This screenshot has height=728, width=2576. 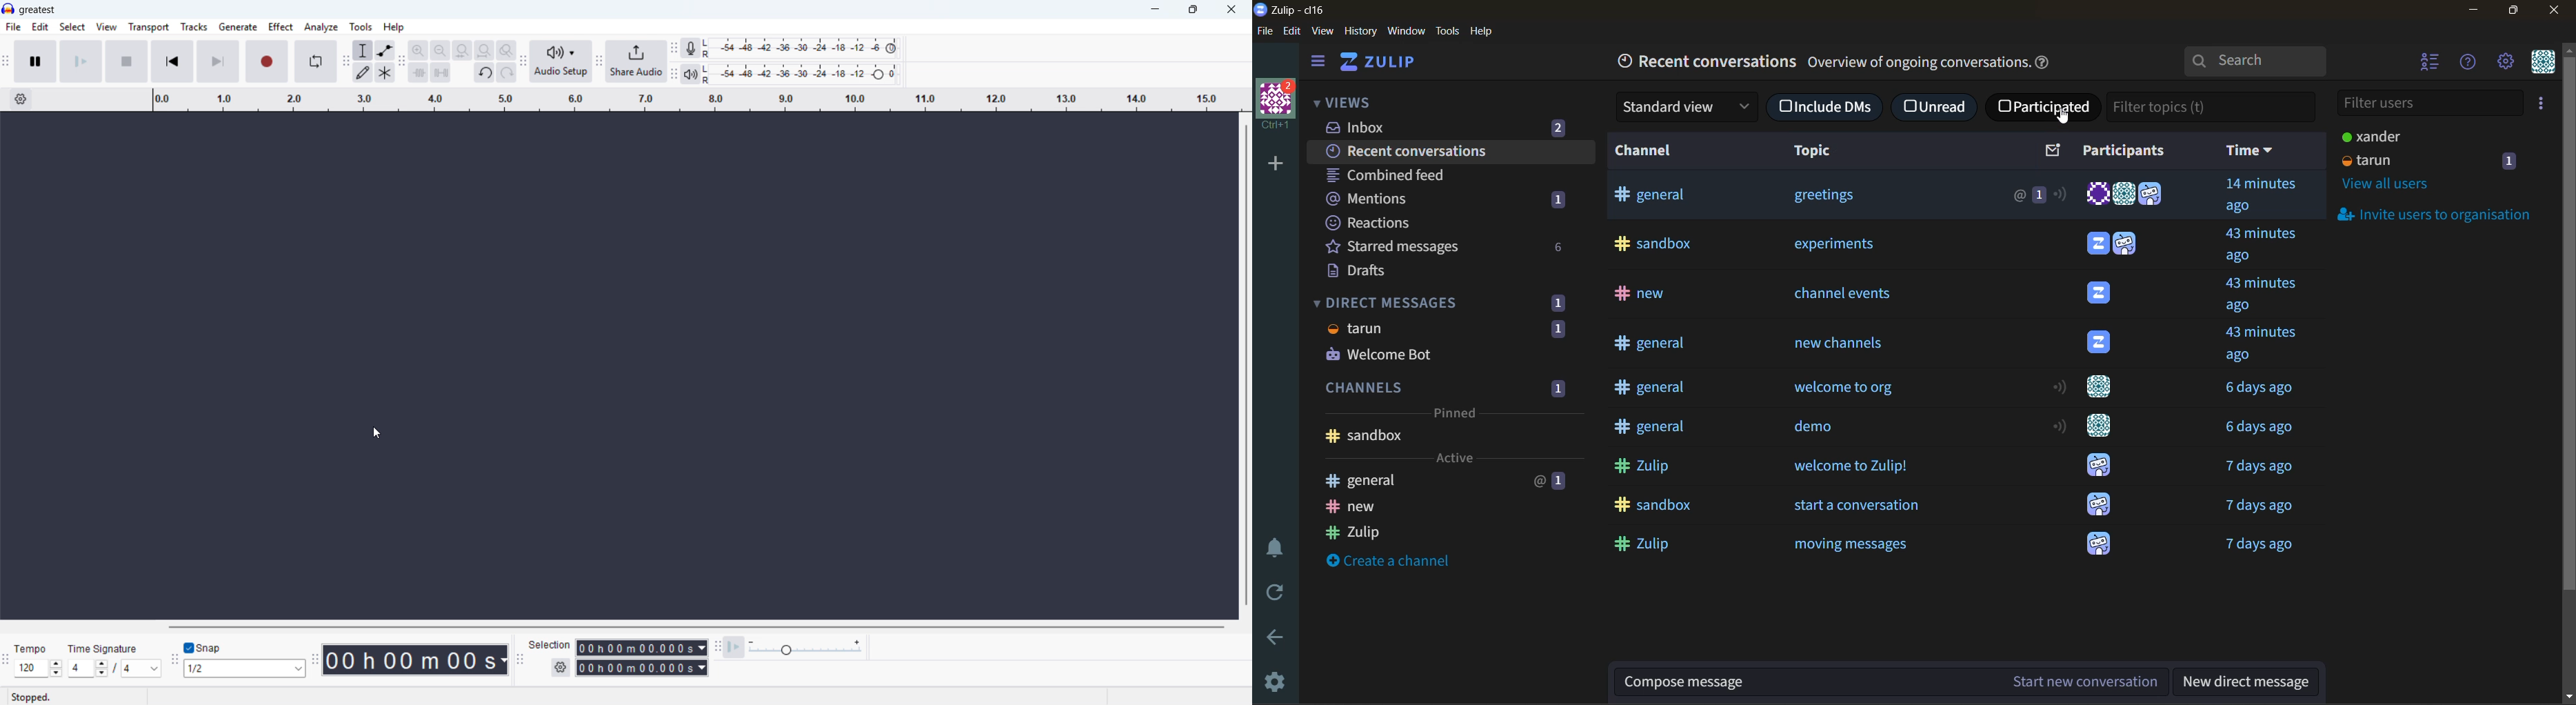 I want to click on Time signature toolbar , so click(x=6, y=665).